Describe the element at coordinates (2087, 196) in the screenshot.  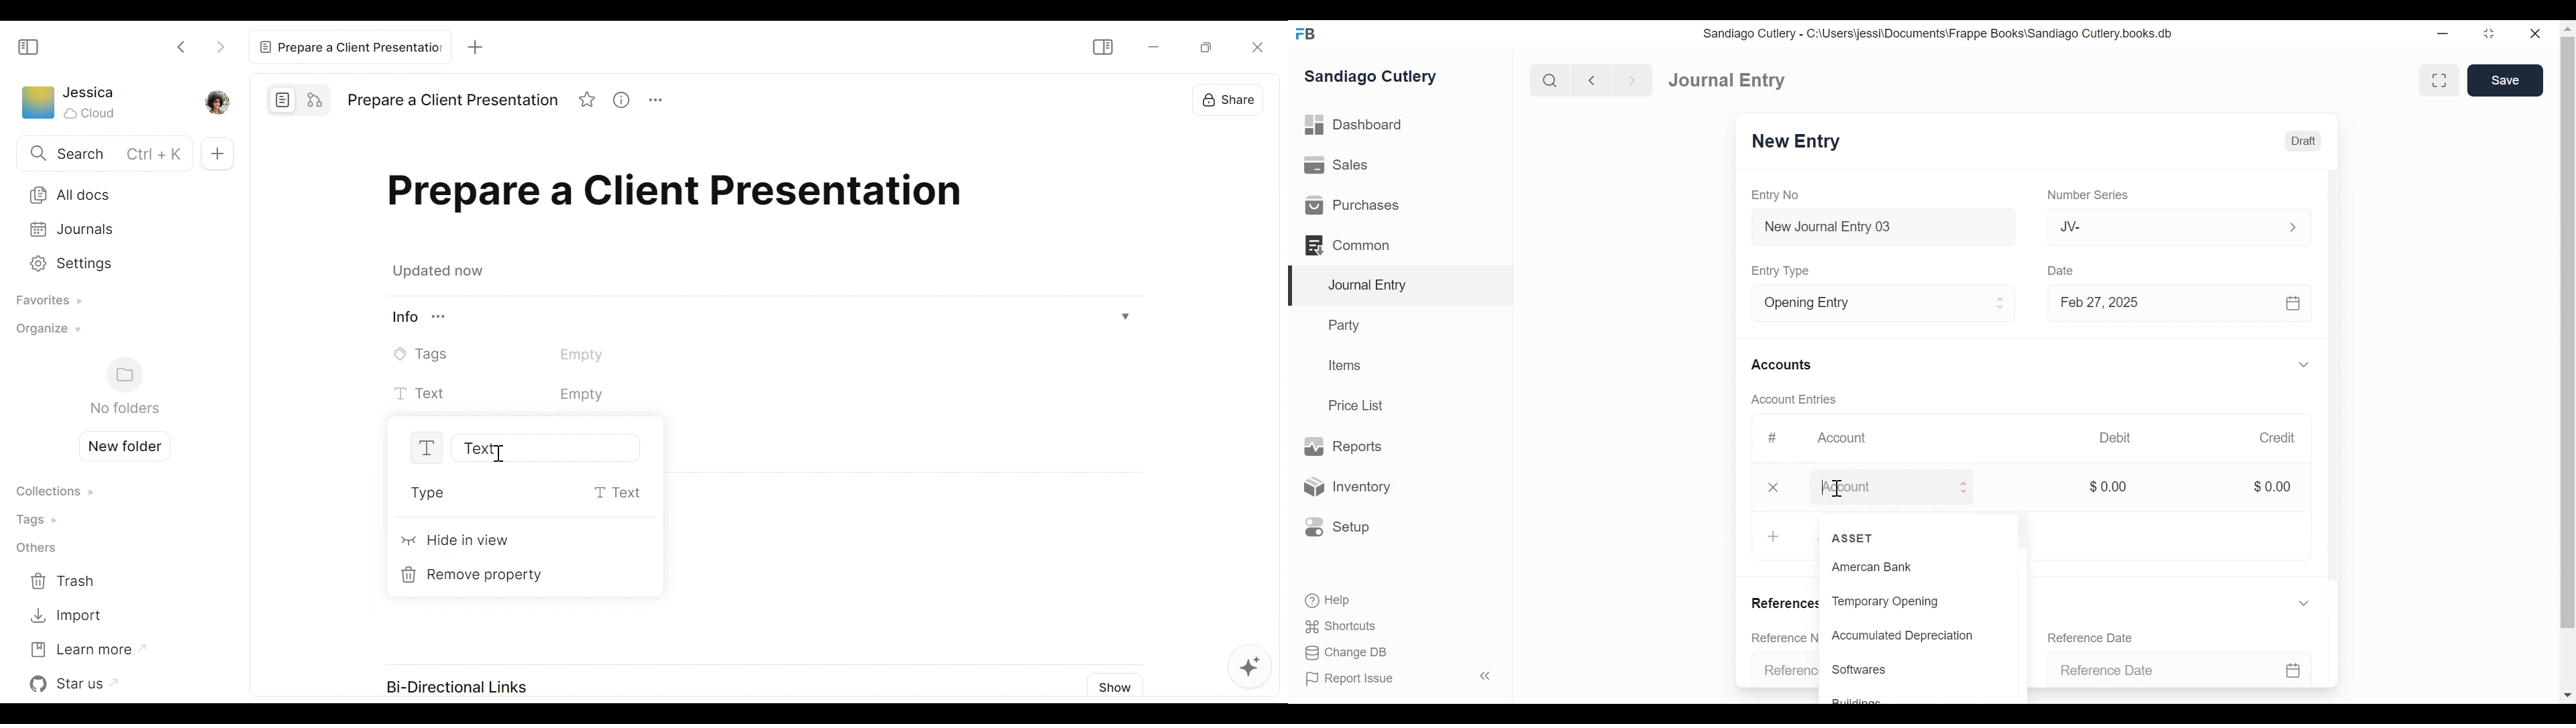
I see `Number Series` at that location.